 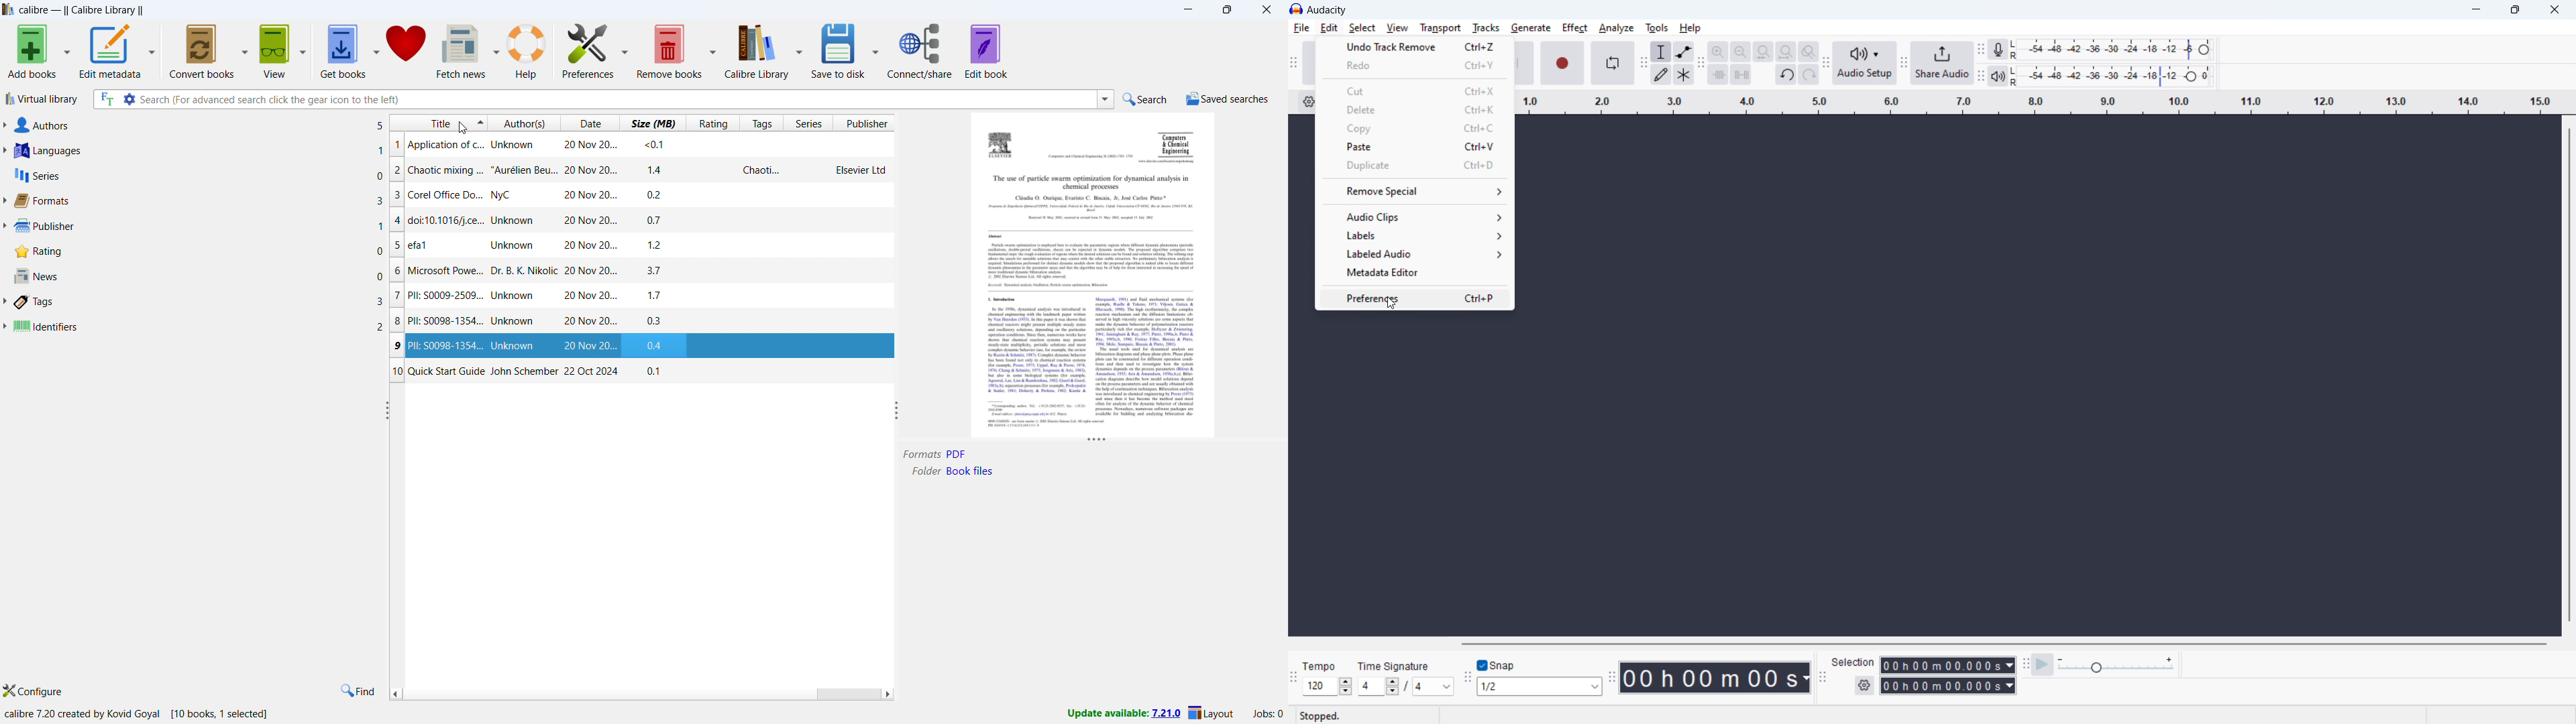 I want to click on preferences options, so click(x=626, y=50).